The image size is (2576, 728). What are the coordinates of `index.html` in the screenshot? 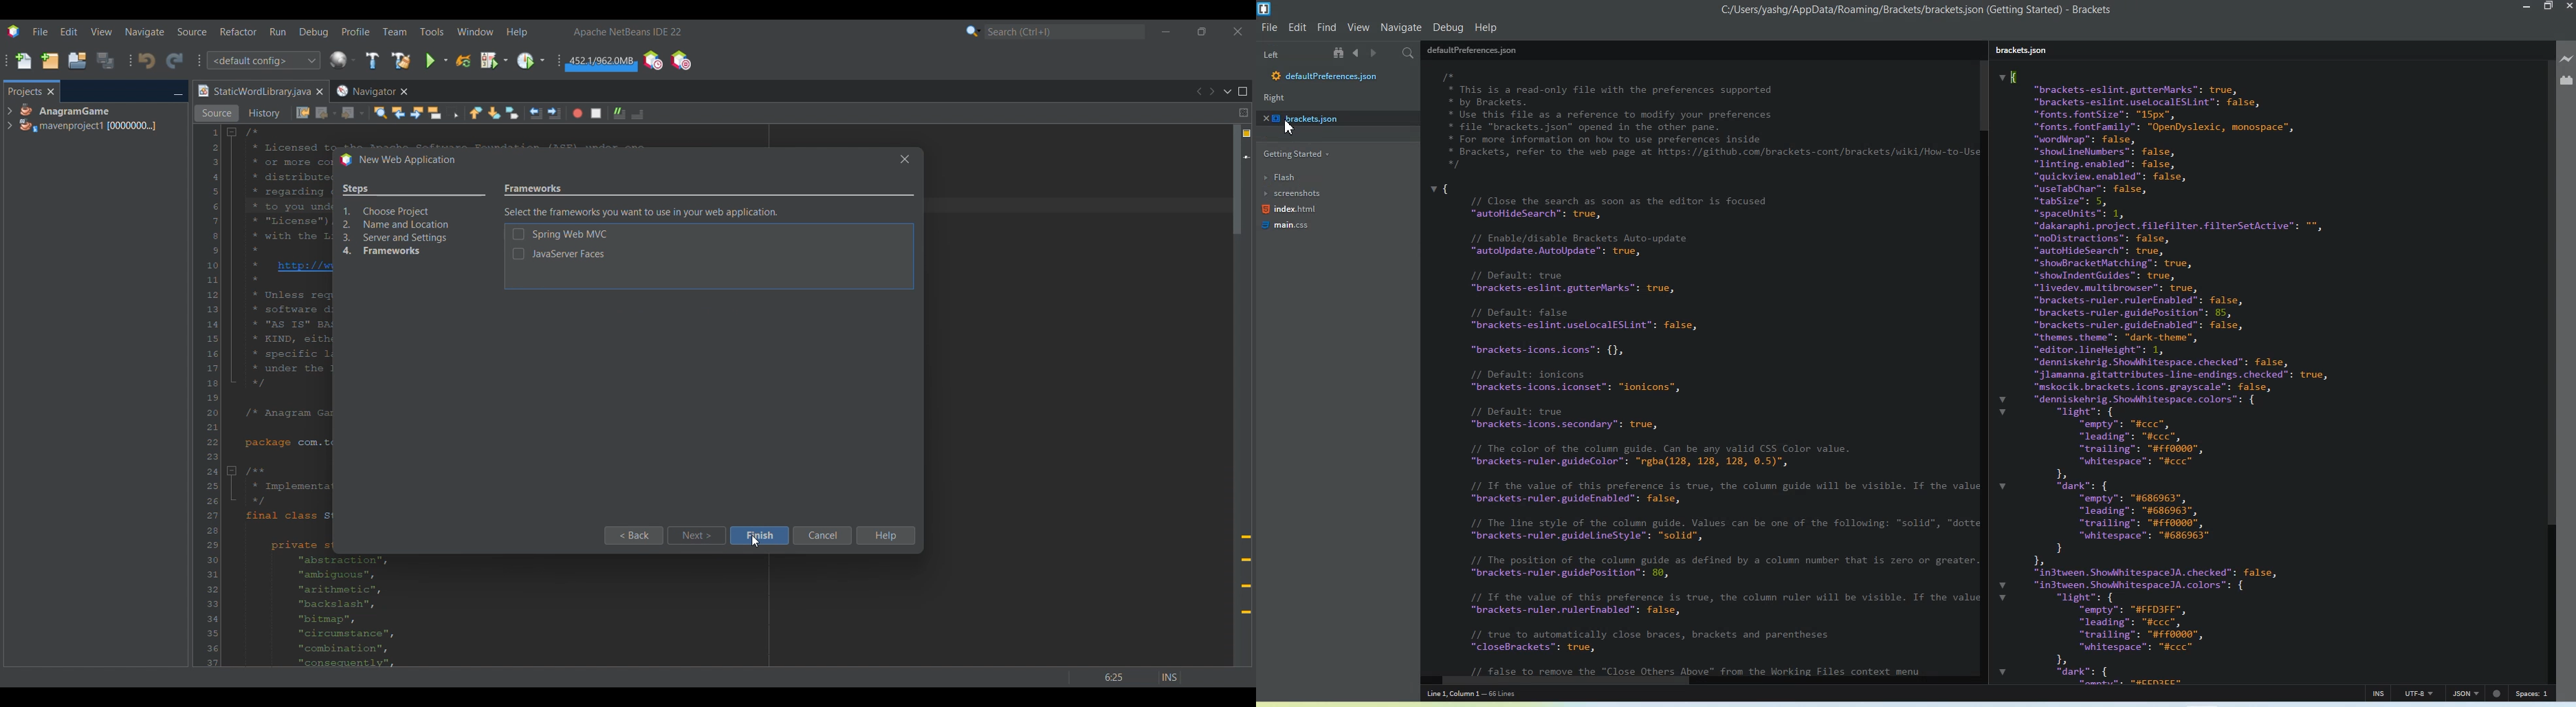 It's located at (1289, 211).